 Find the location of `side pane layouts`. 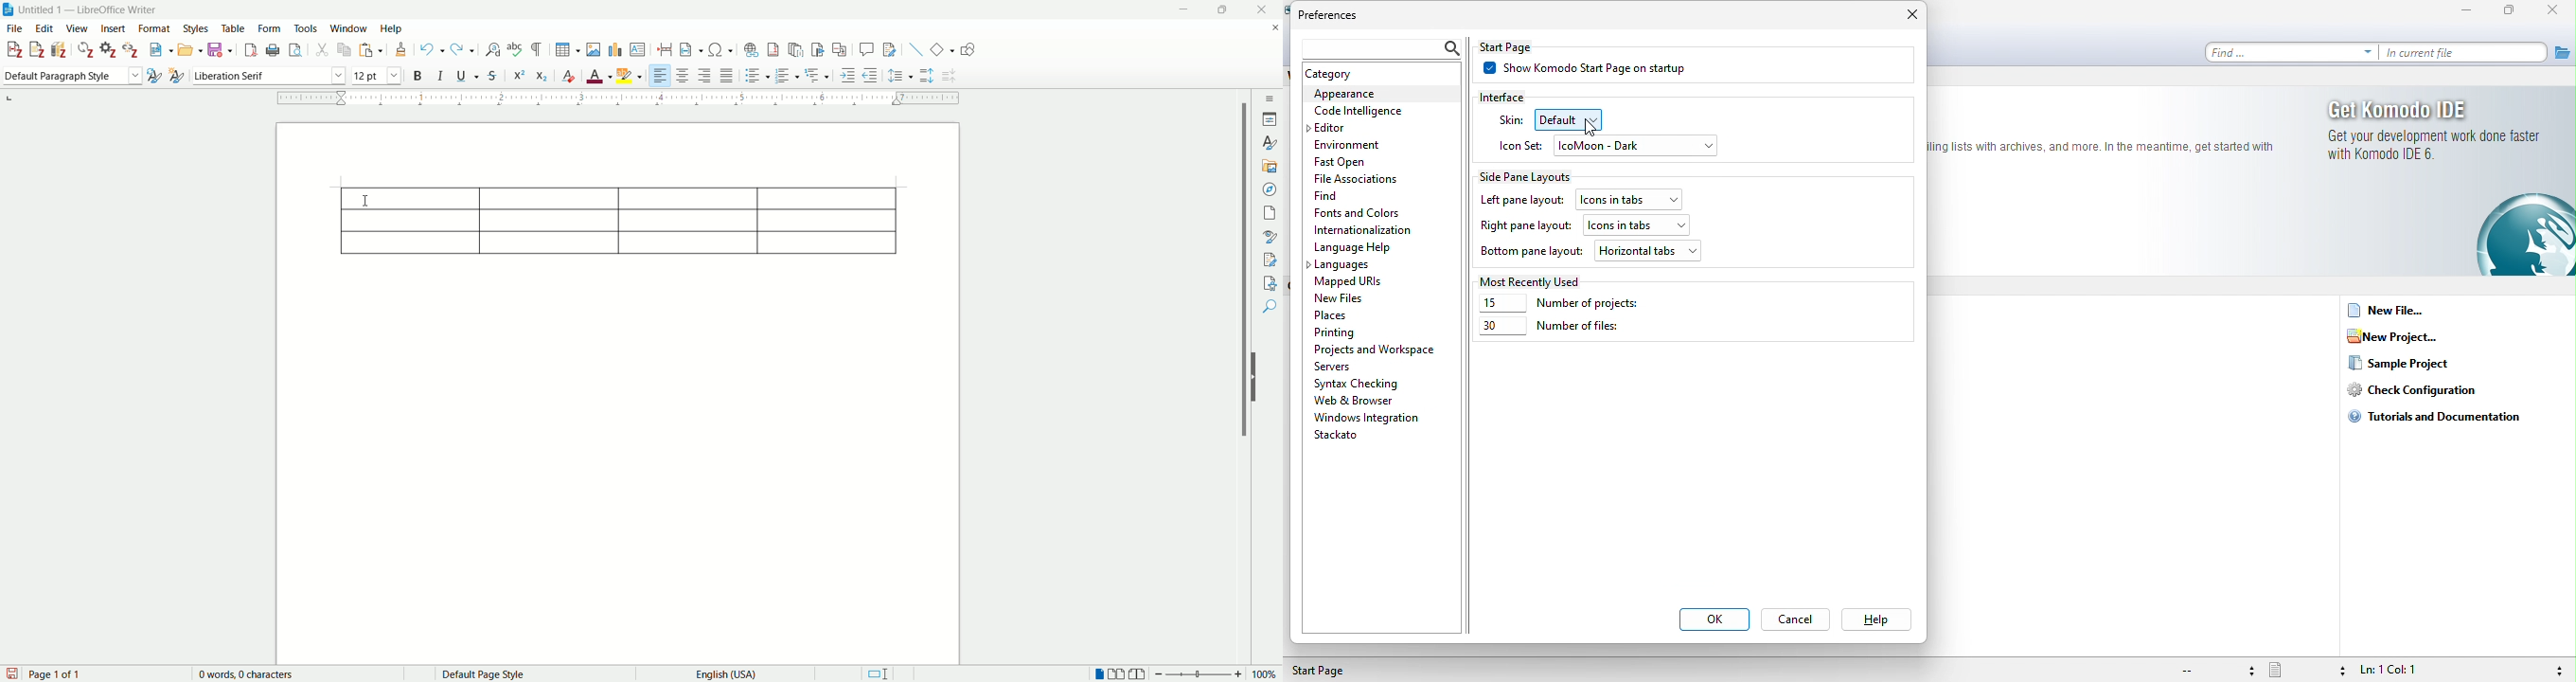

side pane layouts is located at coordinates (1535, 175).